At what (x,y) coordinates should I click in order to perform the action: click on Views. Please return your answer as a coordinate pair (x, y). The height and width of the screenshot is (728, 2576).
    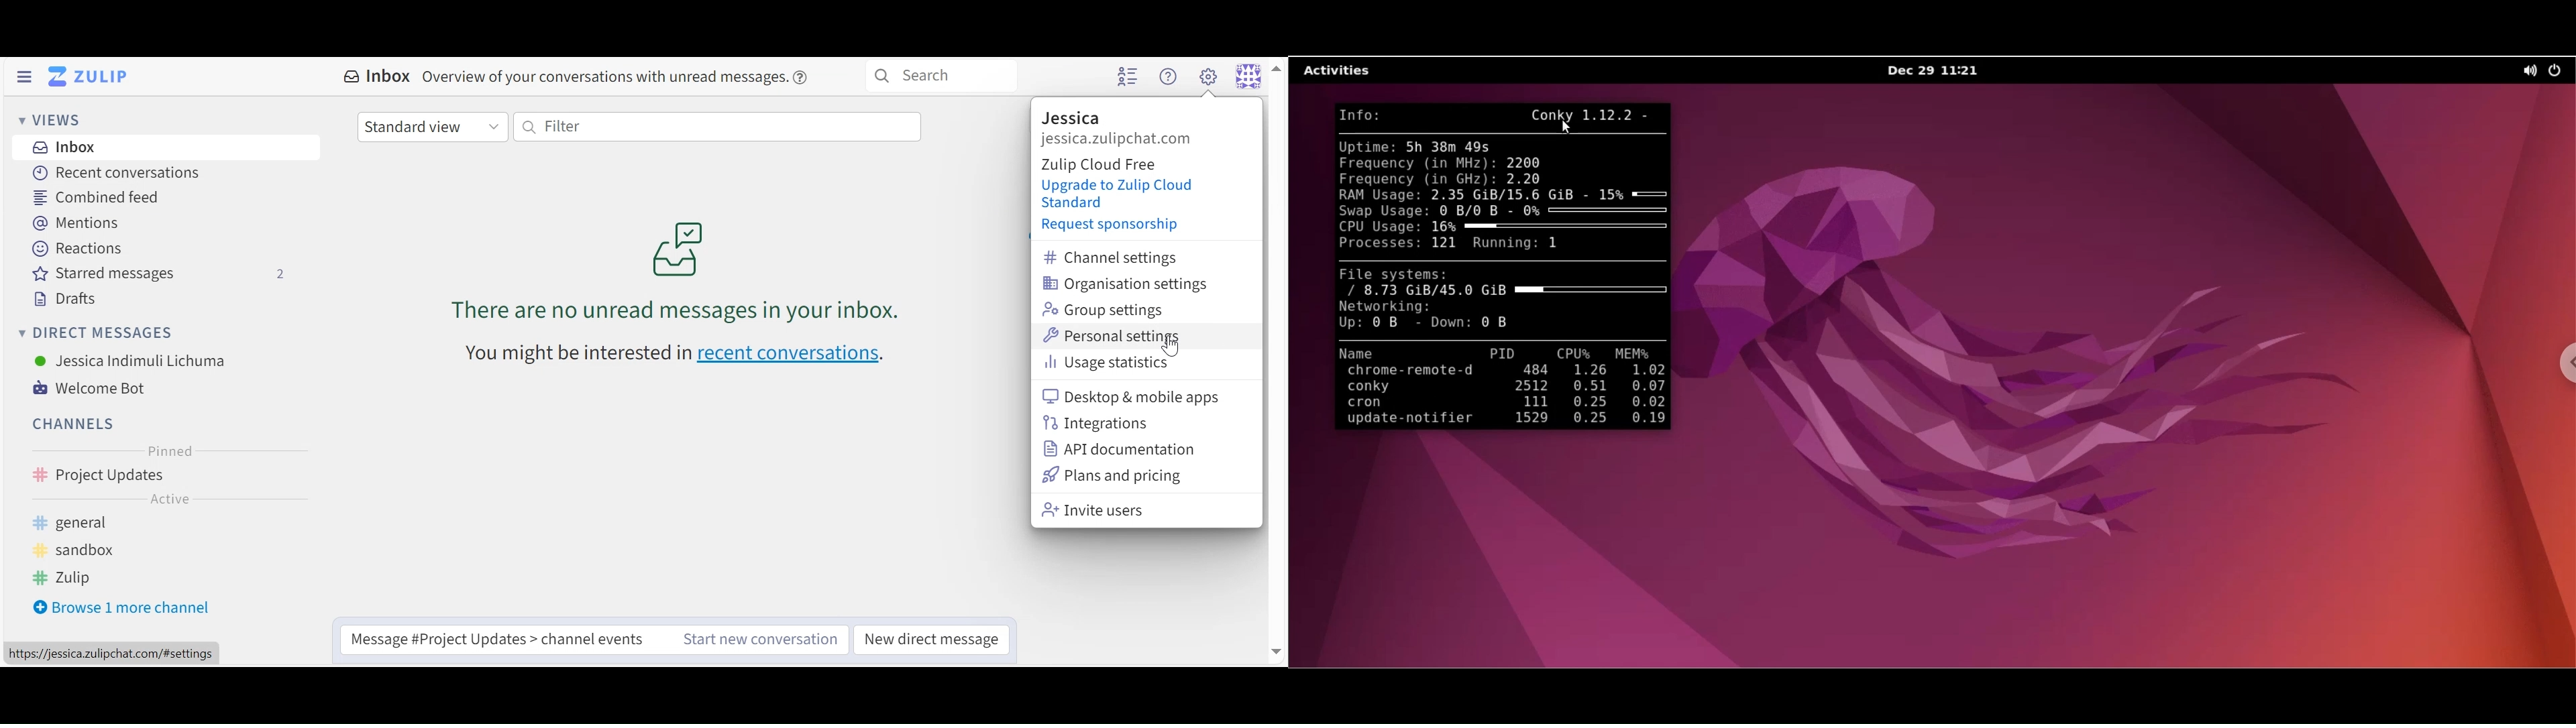
    Looking at the image, I should click on (49, 119).